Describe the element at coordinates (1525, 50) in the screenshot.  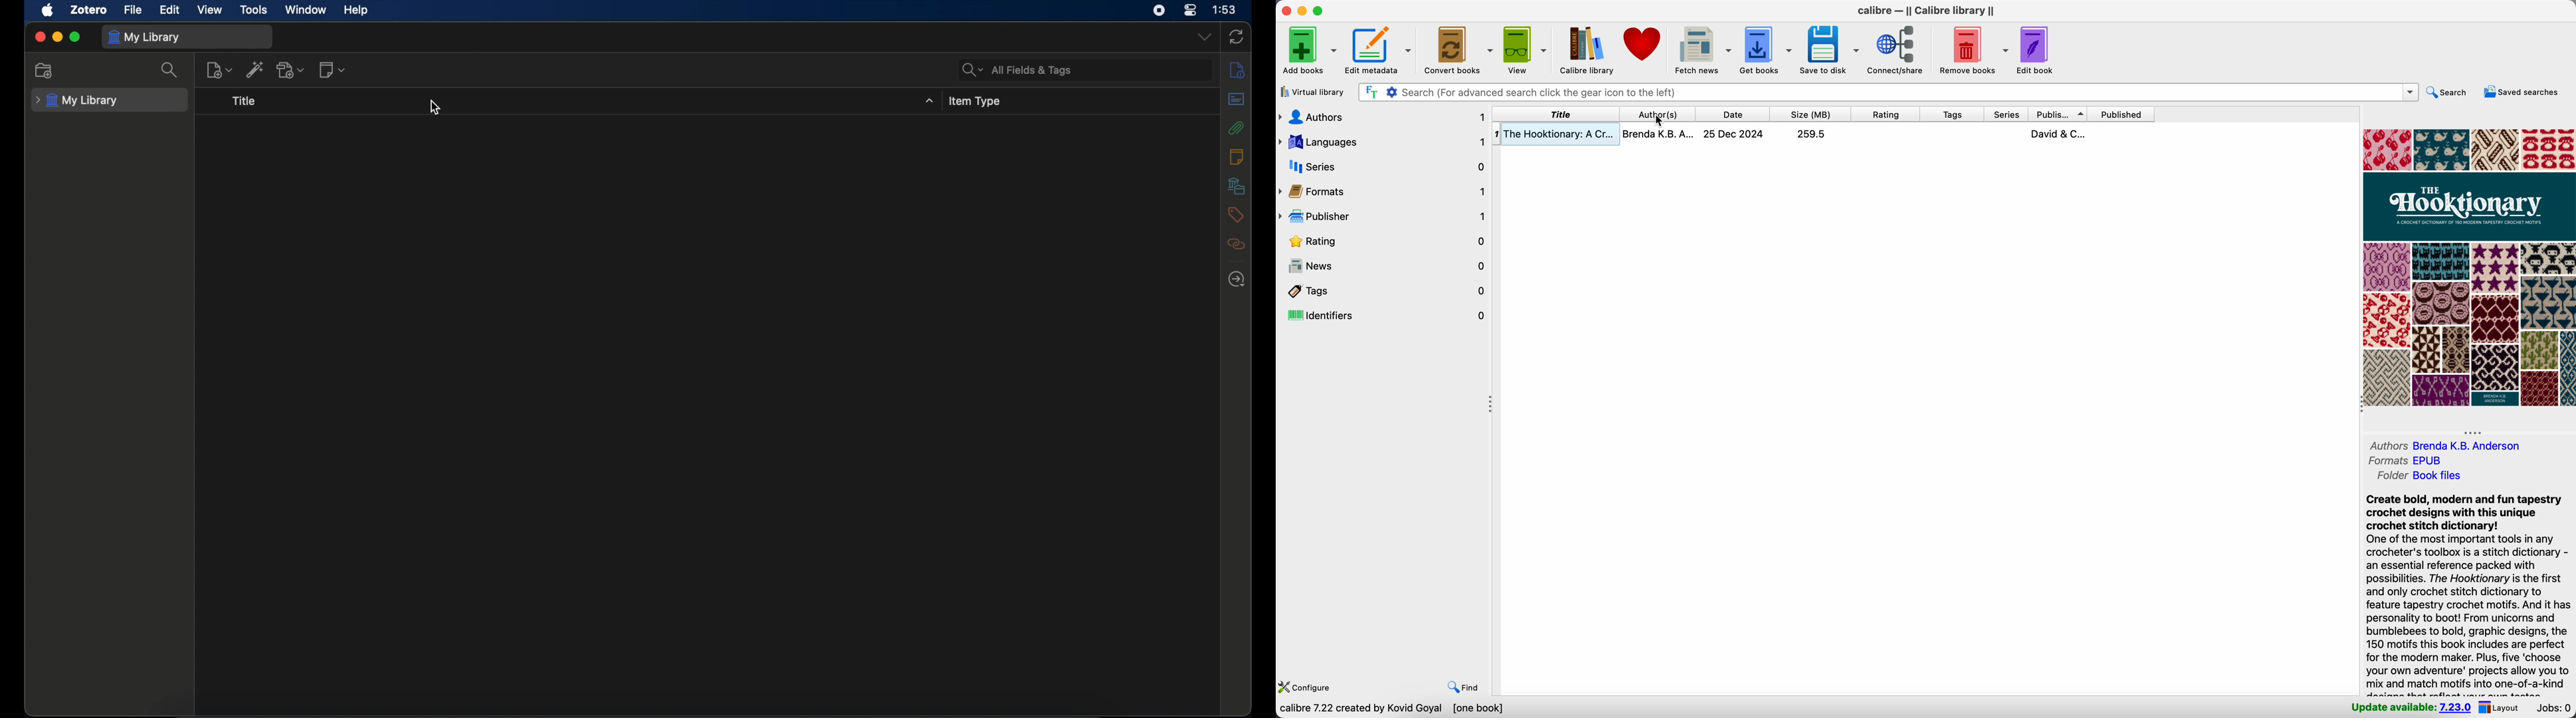
I see `view` at that location.